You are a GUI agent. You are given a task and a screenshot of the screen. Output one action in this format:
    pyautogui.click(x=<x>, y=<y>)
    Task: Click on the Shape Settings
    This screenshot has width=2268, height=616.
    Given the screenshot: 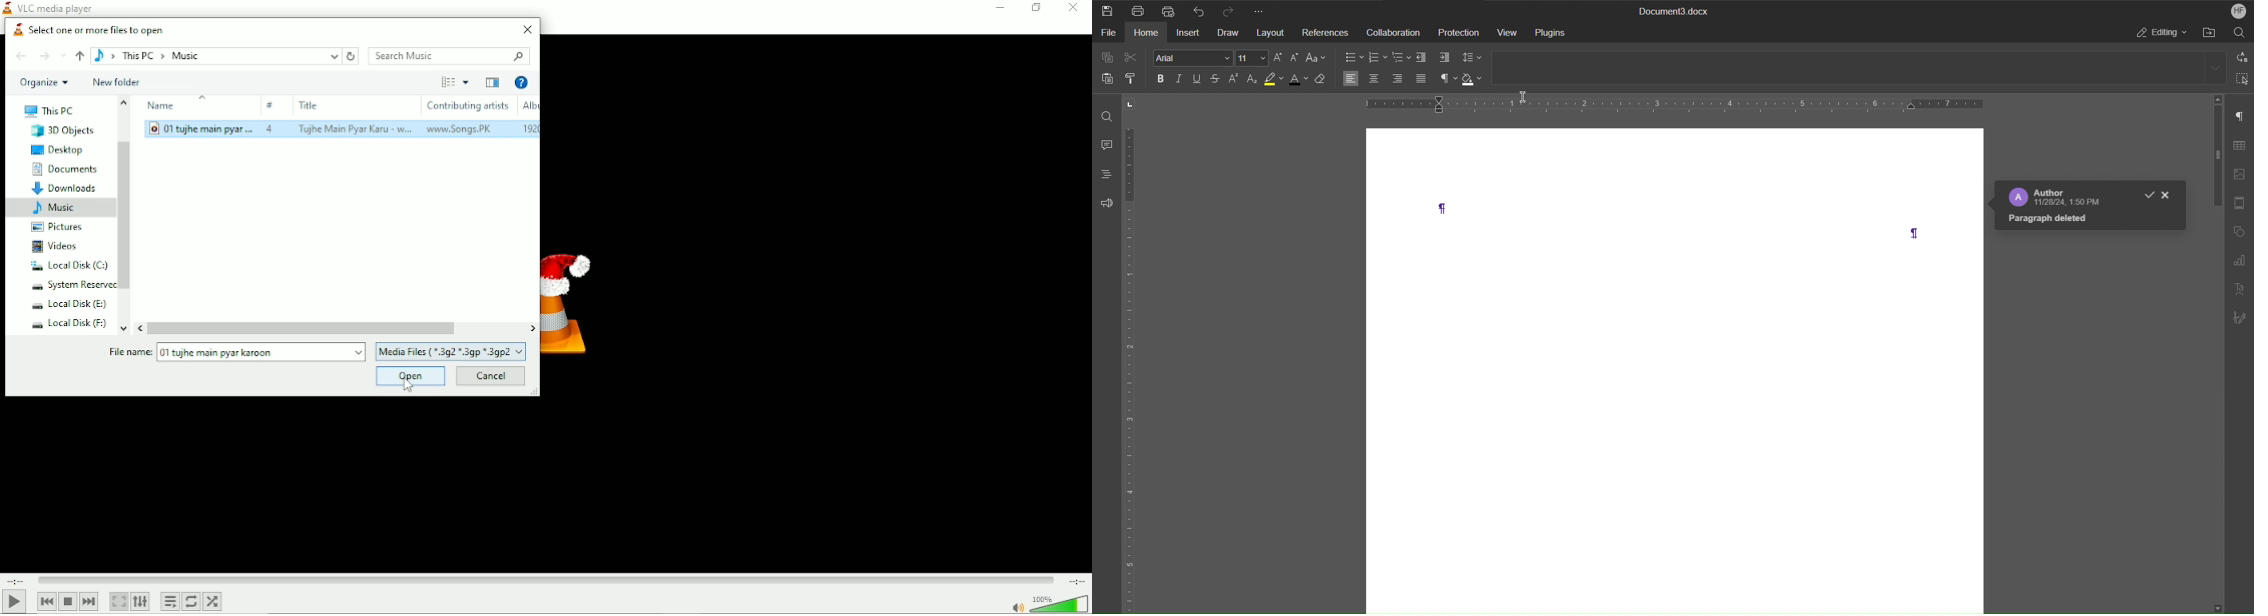 What is the action you would take?
    pyautogui.click(x=2241, y=231)
    